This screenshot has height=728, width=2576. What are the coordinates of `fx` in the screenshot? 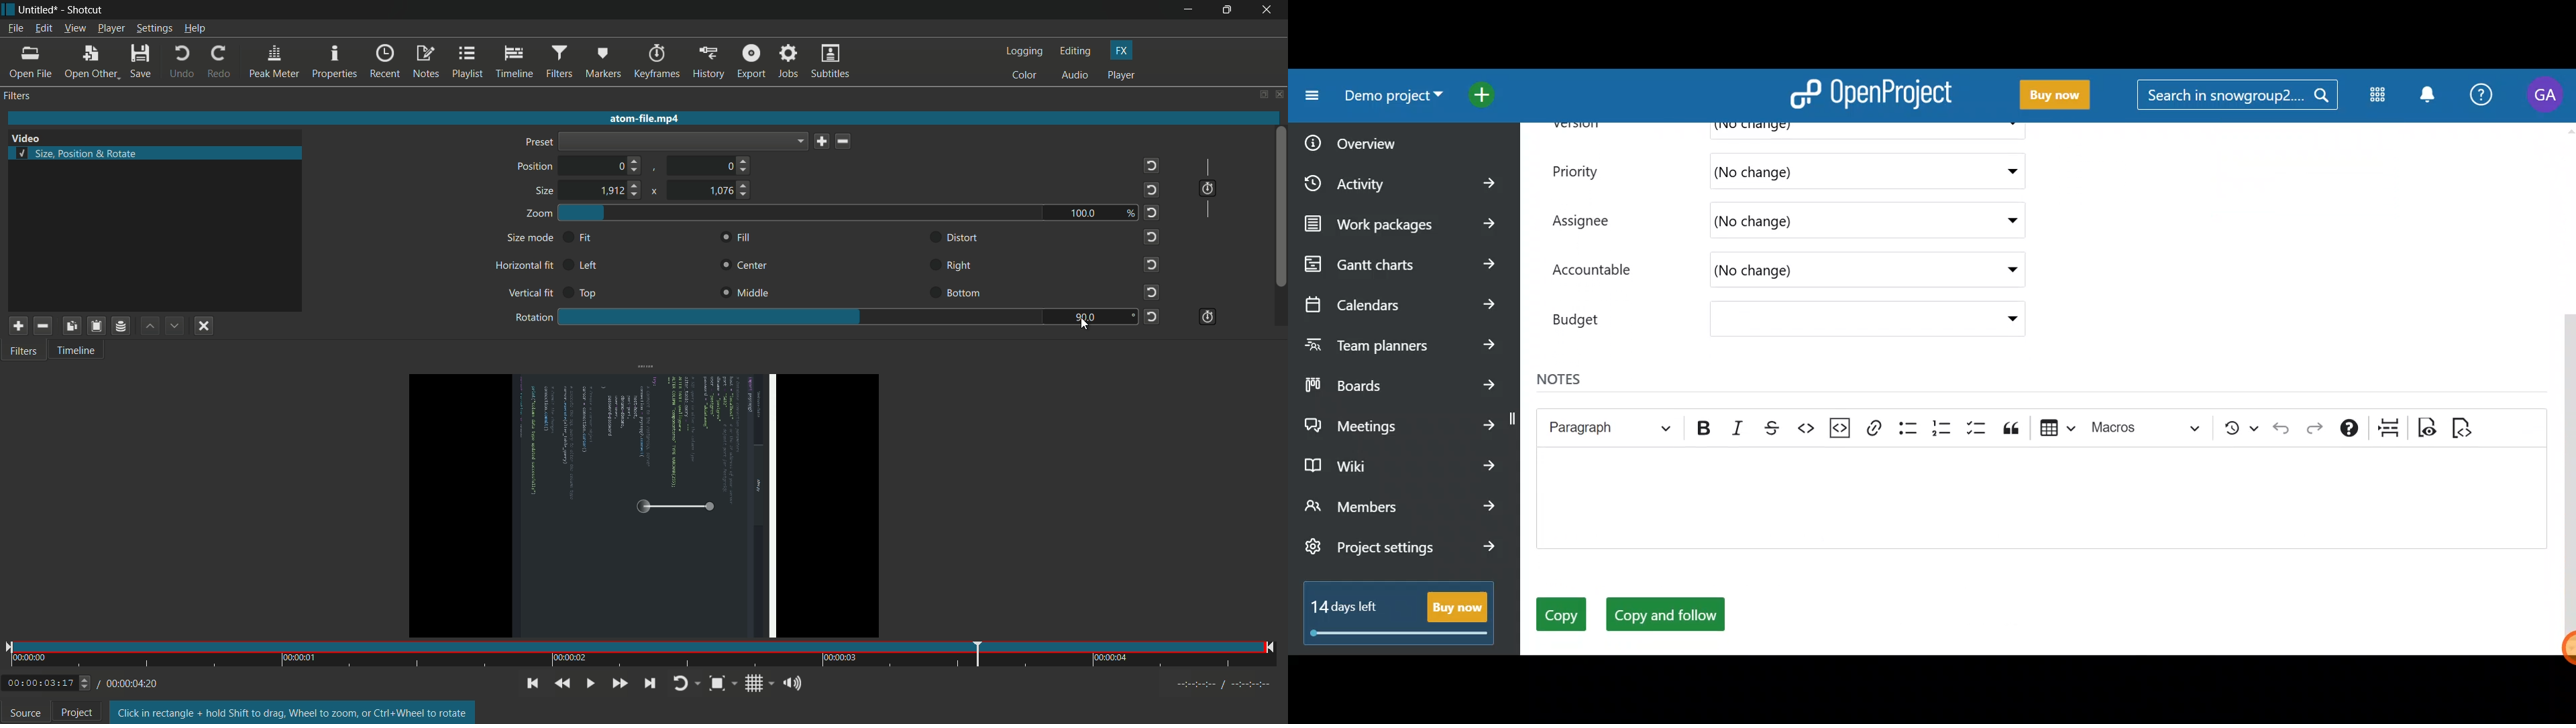 It's located at (1122, 50).